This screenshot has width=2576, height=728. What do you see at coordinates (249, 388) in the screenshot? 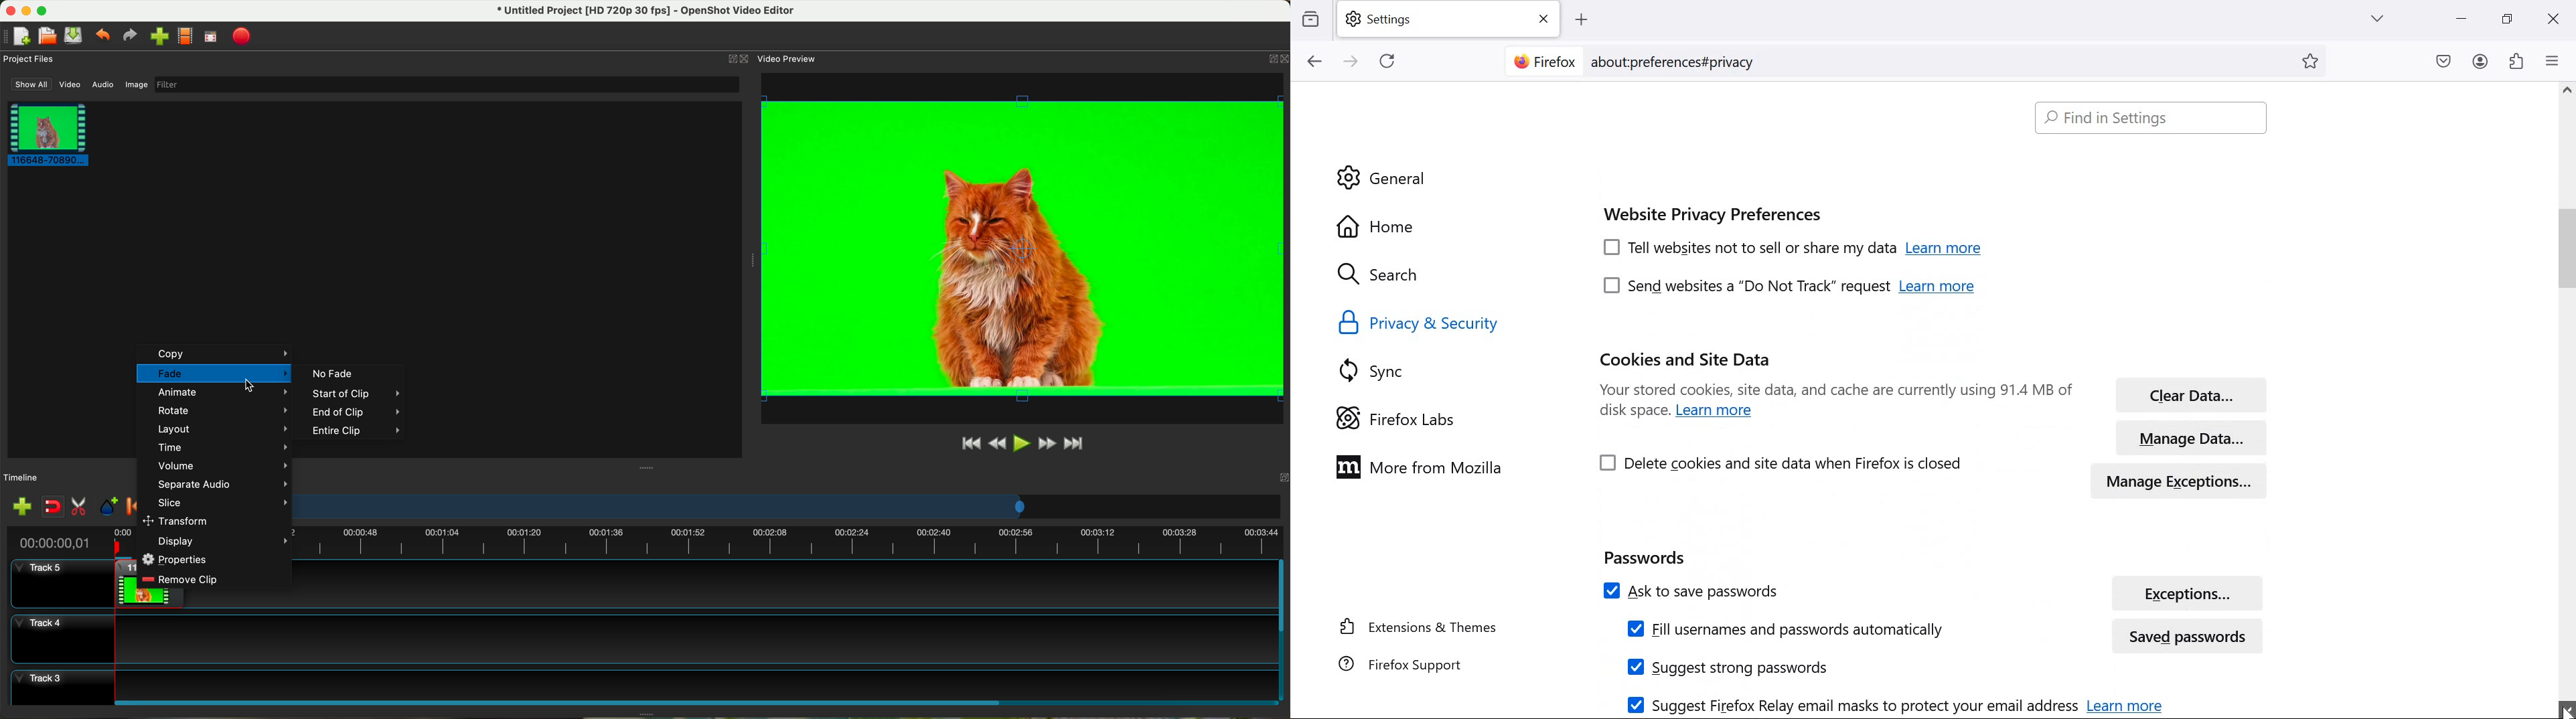
I see `cursor` at bounding box center [249, 388].